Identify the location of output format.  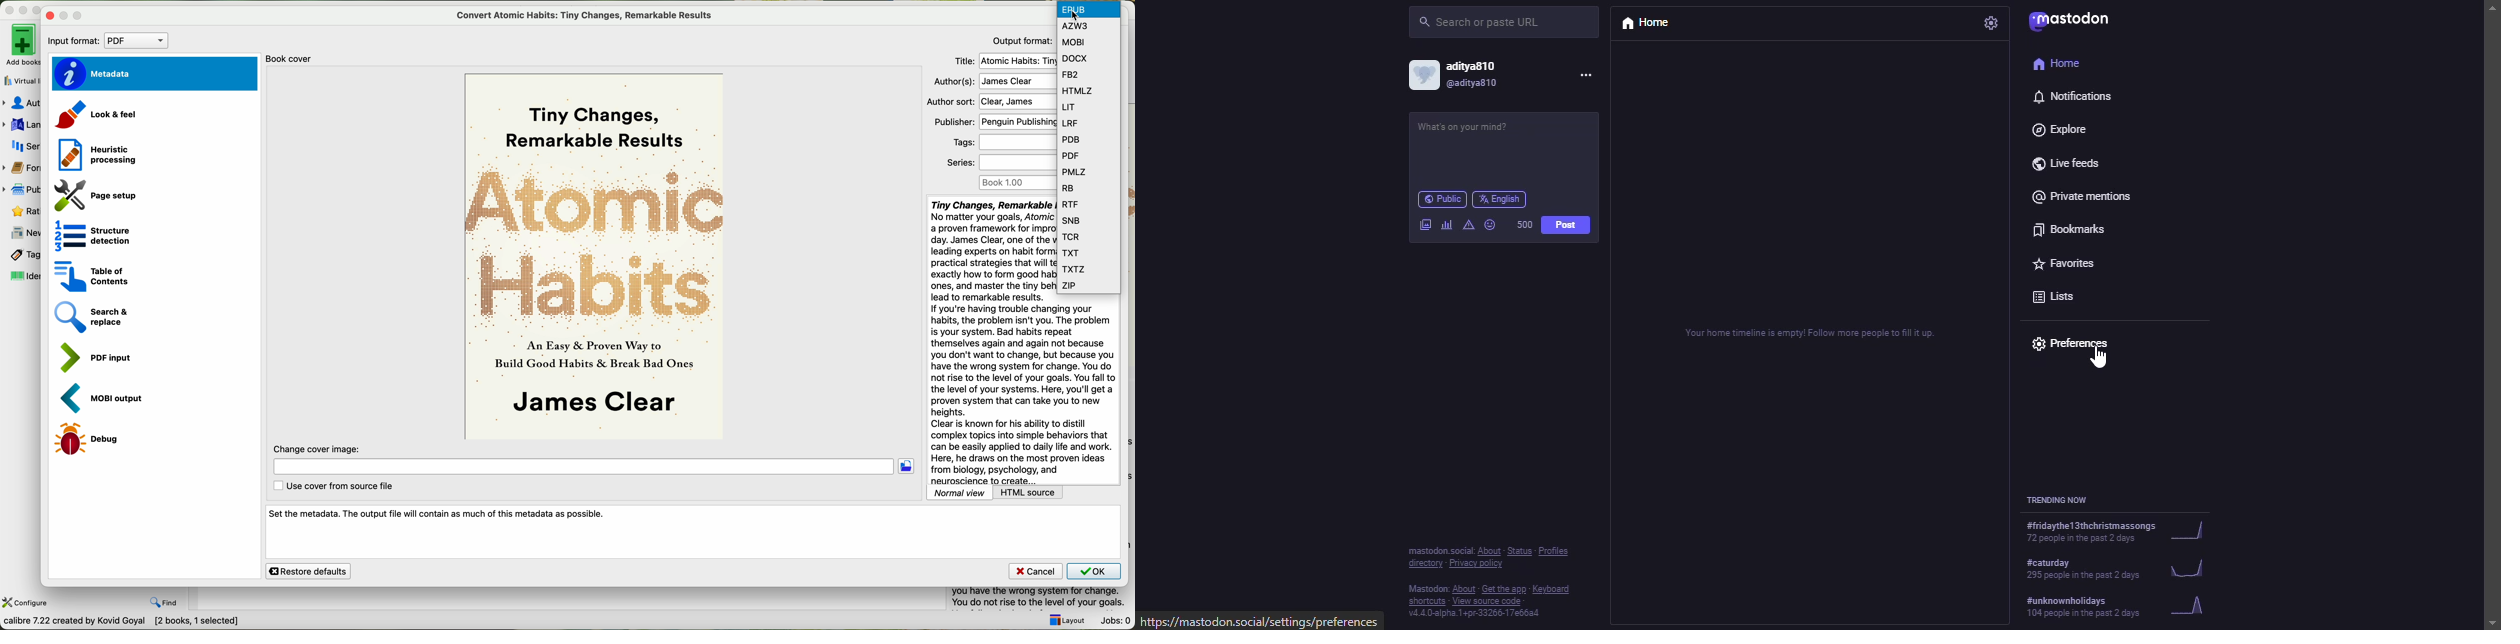
(1021, 41).